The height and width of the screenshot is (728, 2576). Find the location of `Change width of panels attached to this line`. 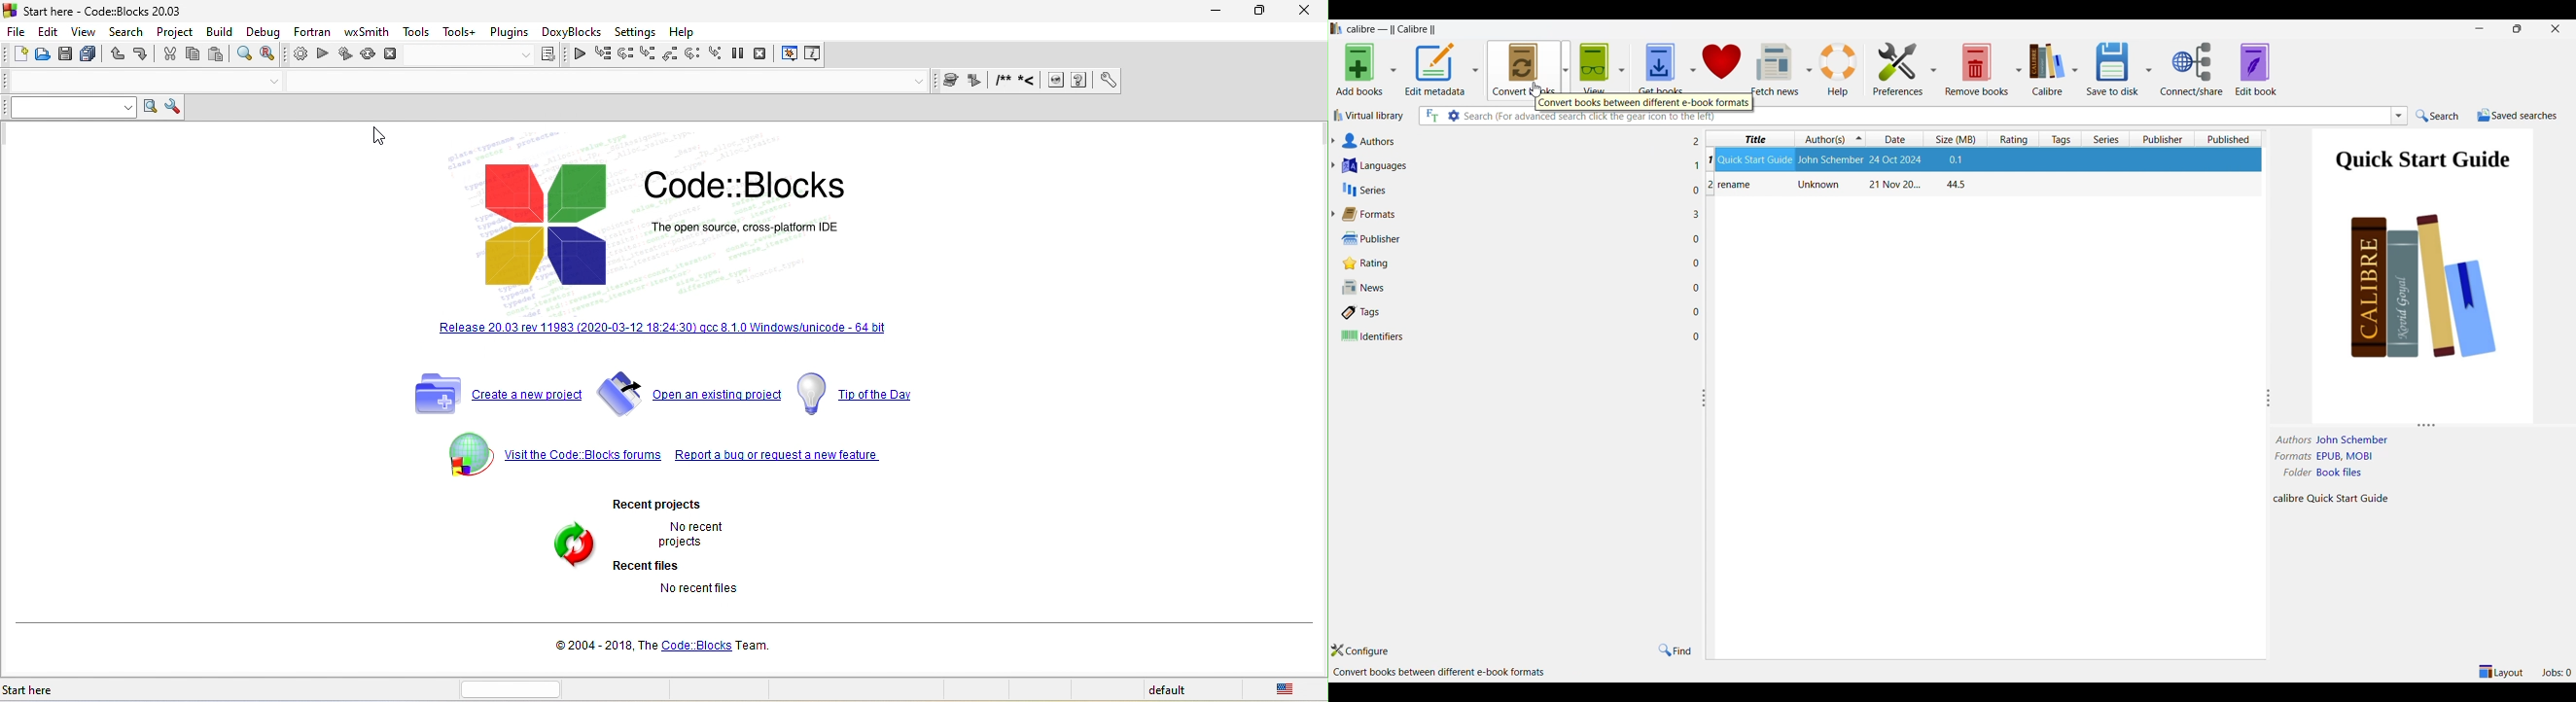

Change width of panels attached to this line is located at coordinates (2268, 374).